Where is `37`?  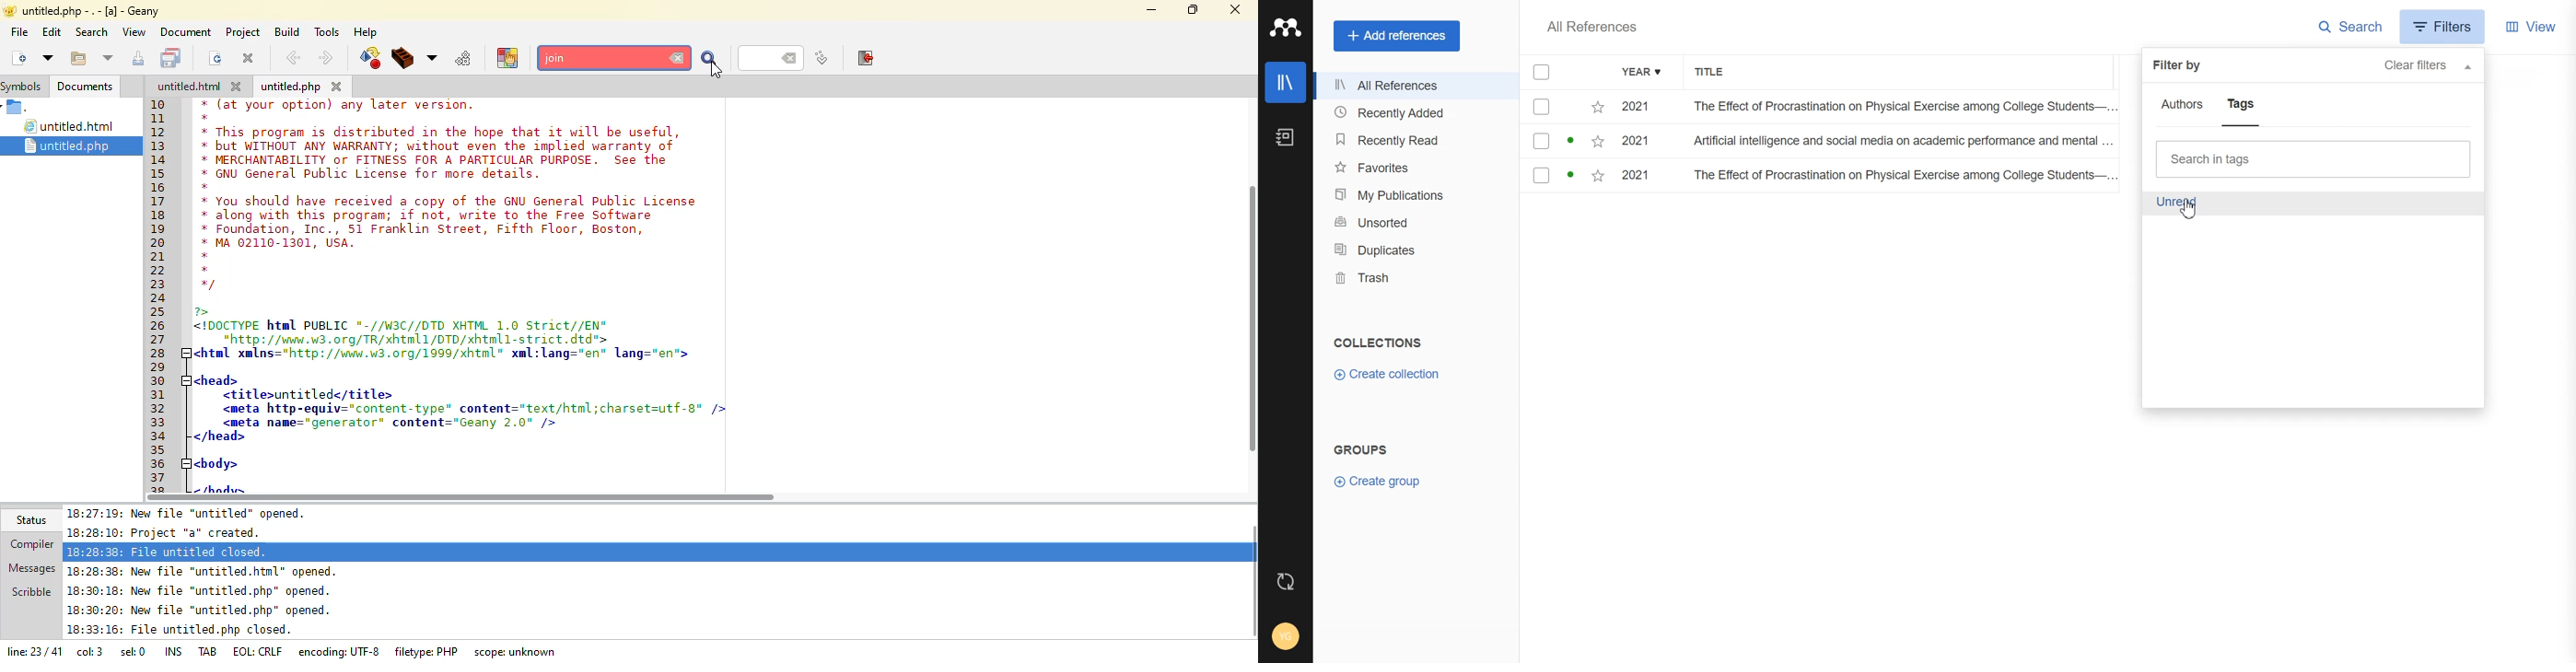 37 is located at coordinates (160, 478).